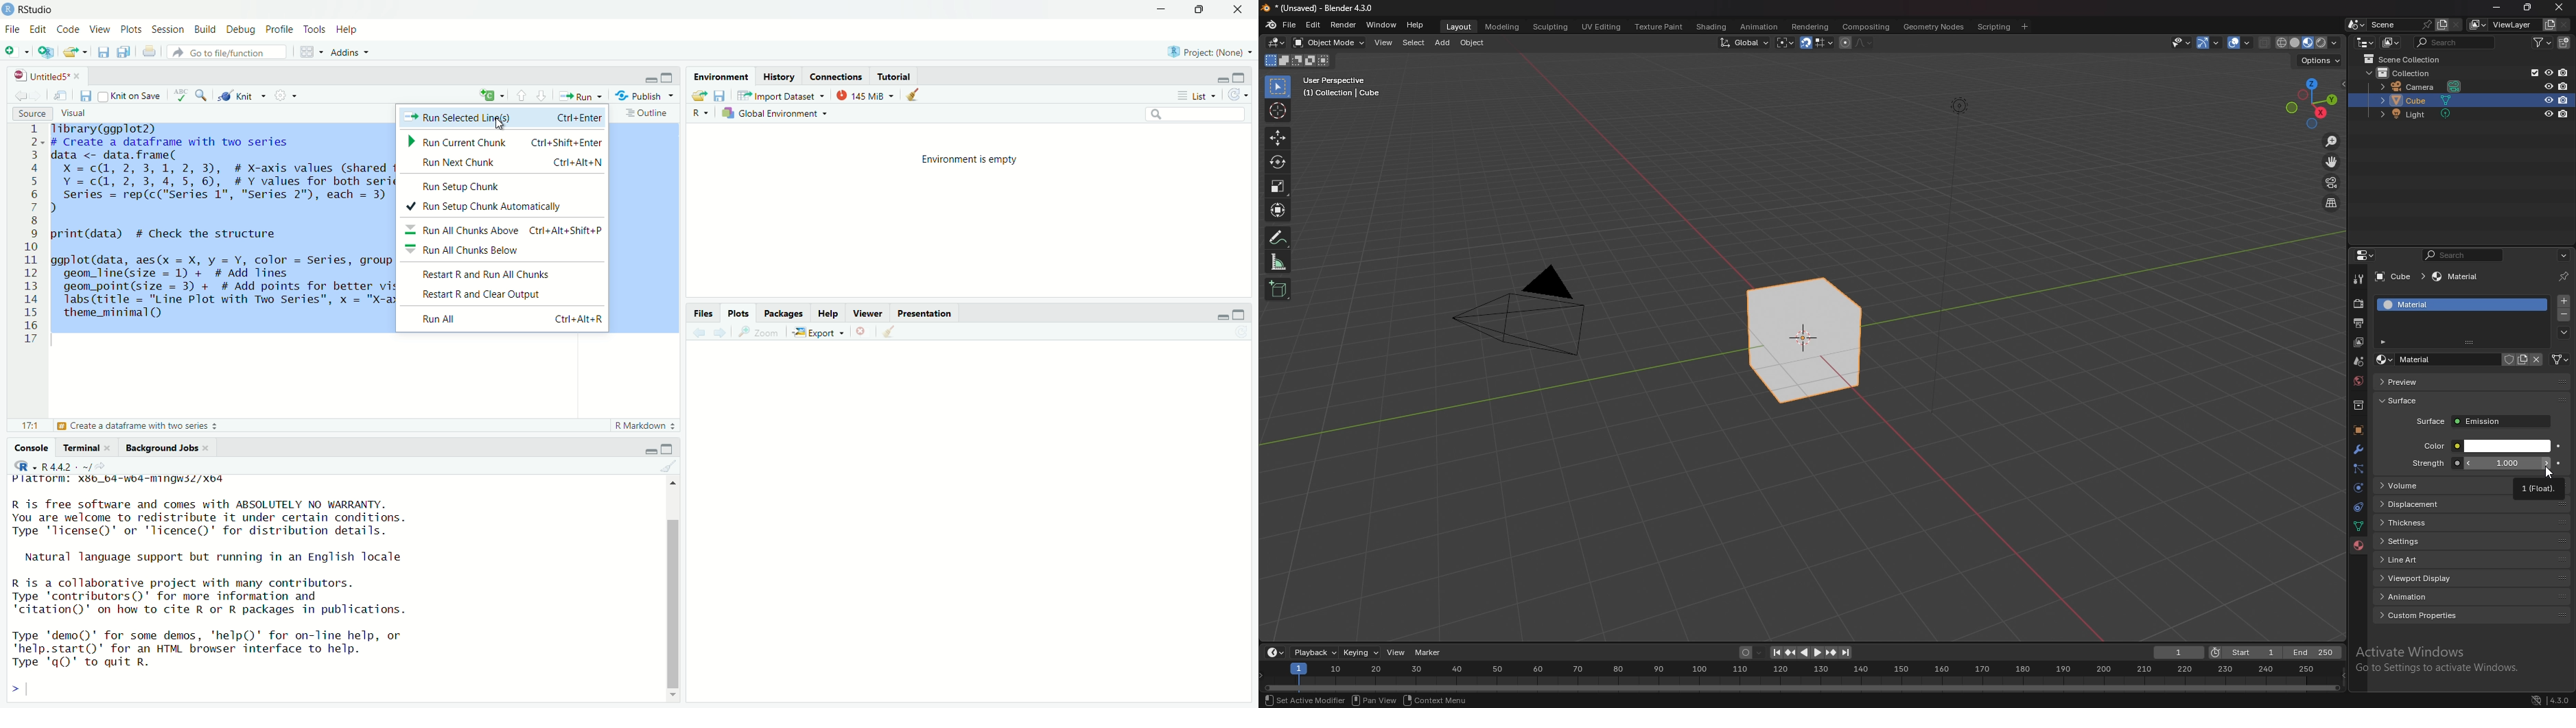 Image resolution: width=2576 pixels, height=728 pixels. I want to click on Save current document, so click(86, 96).